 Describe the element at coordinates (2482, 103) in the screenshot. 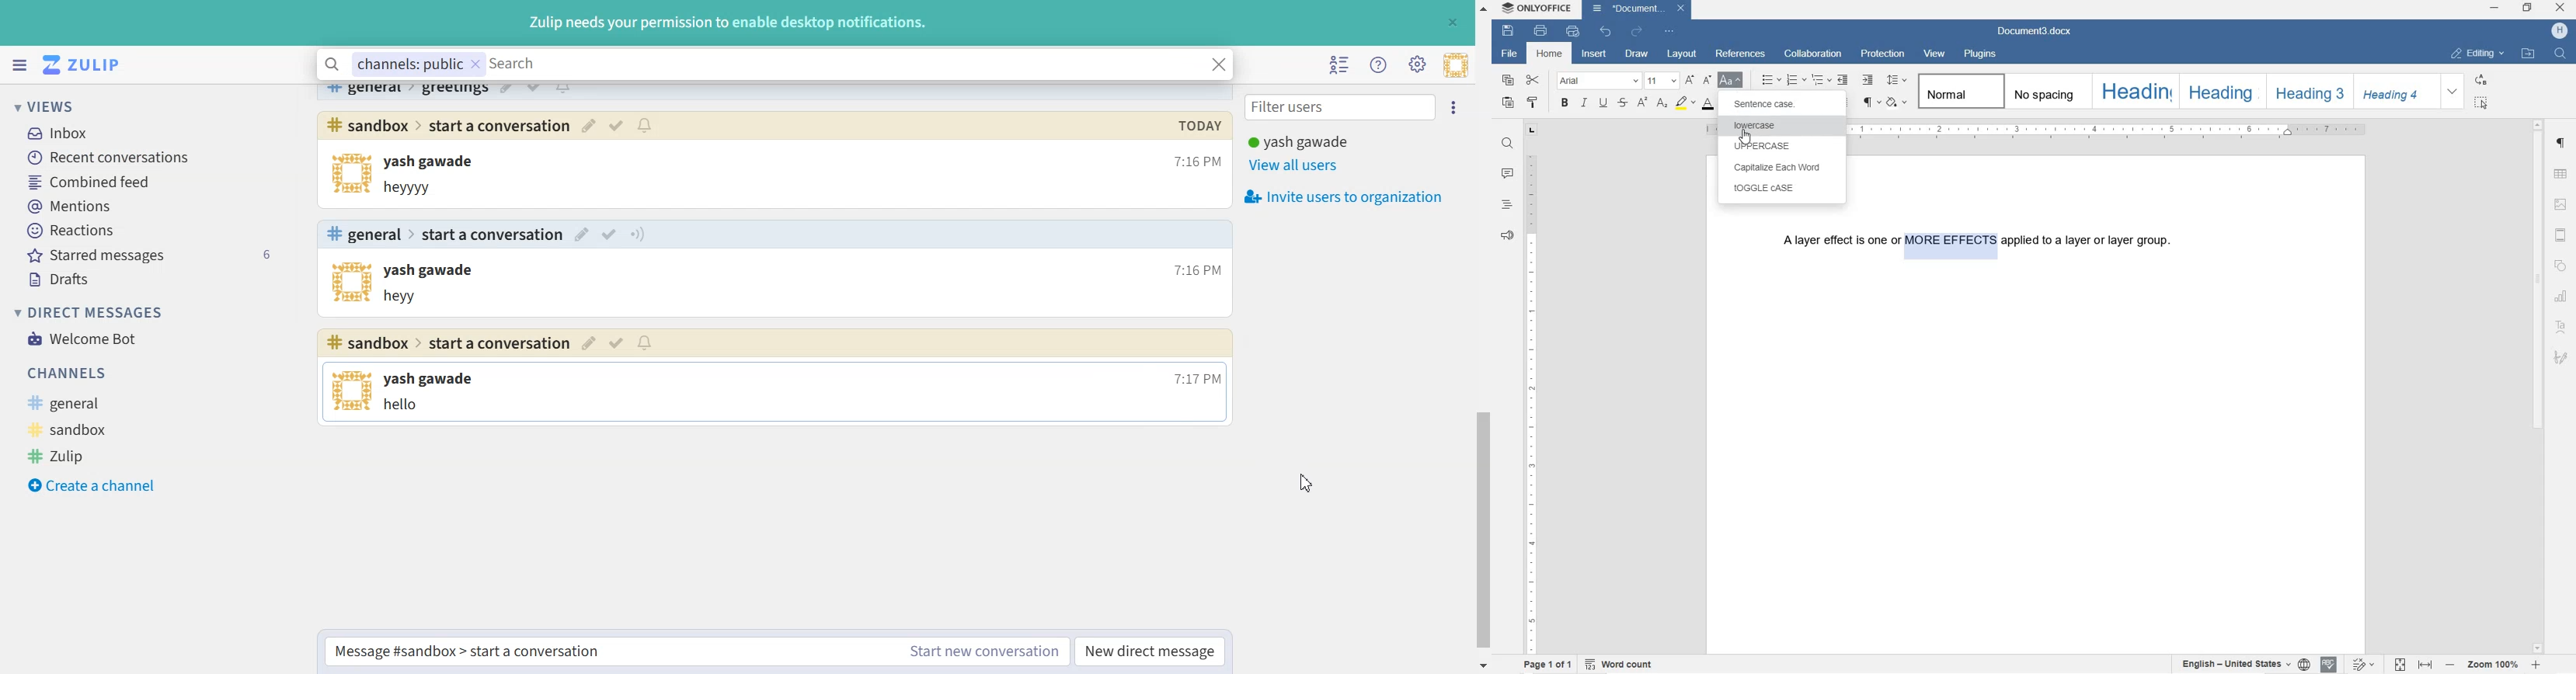

I see `SELECT ALL` at that location.